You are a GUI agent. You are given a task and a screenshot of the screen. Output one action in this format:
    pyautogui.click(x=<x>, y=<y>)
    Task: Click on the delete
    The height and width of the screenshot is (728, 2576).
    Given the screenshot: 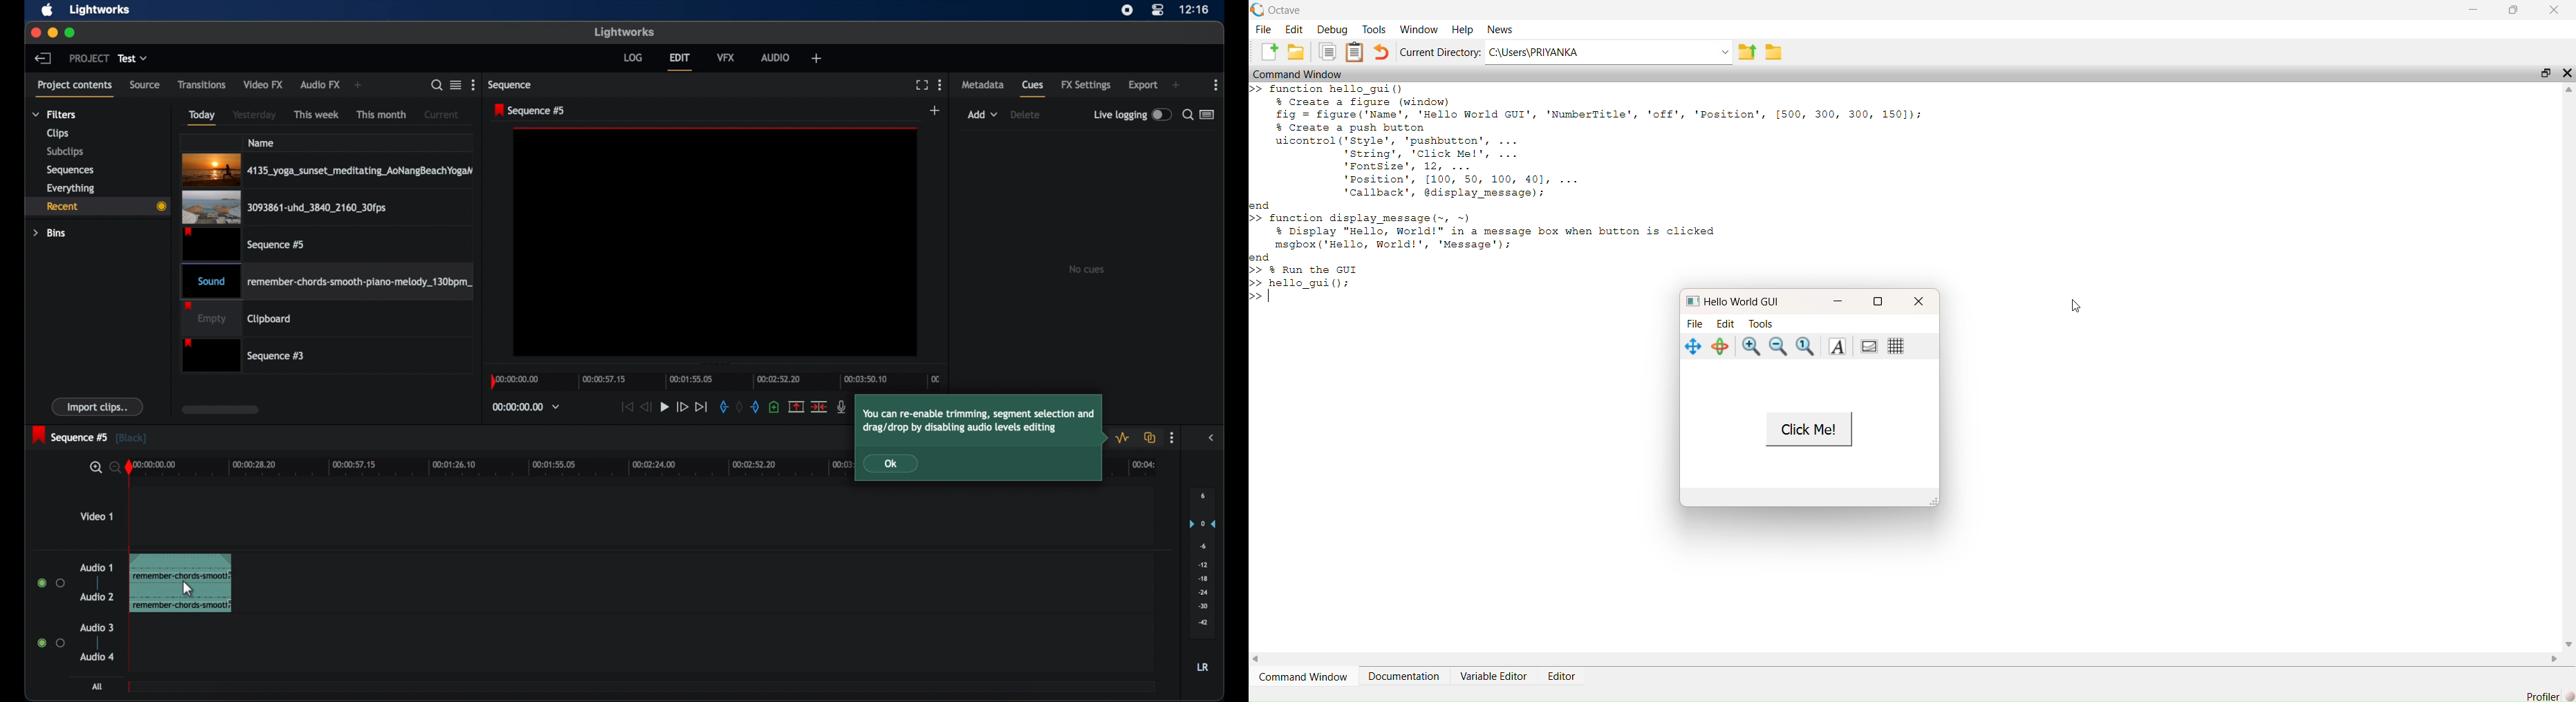 What is the action you would take?
    pyautogui.click(x=1026, y=114)
    